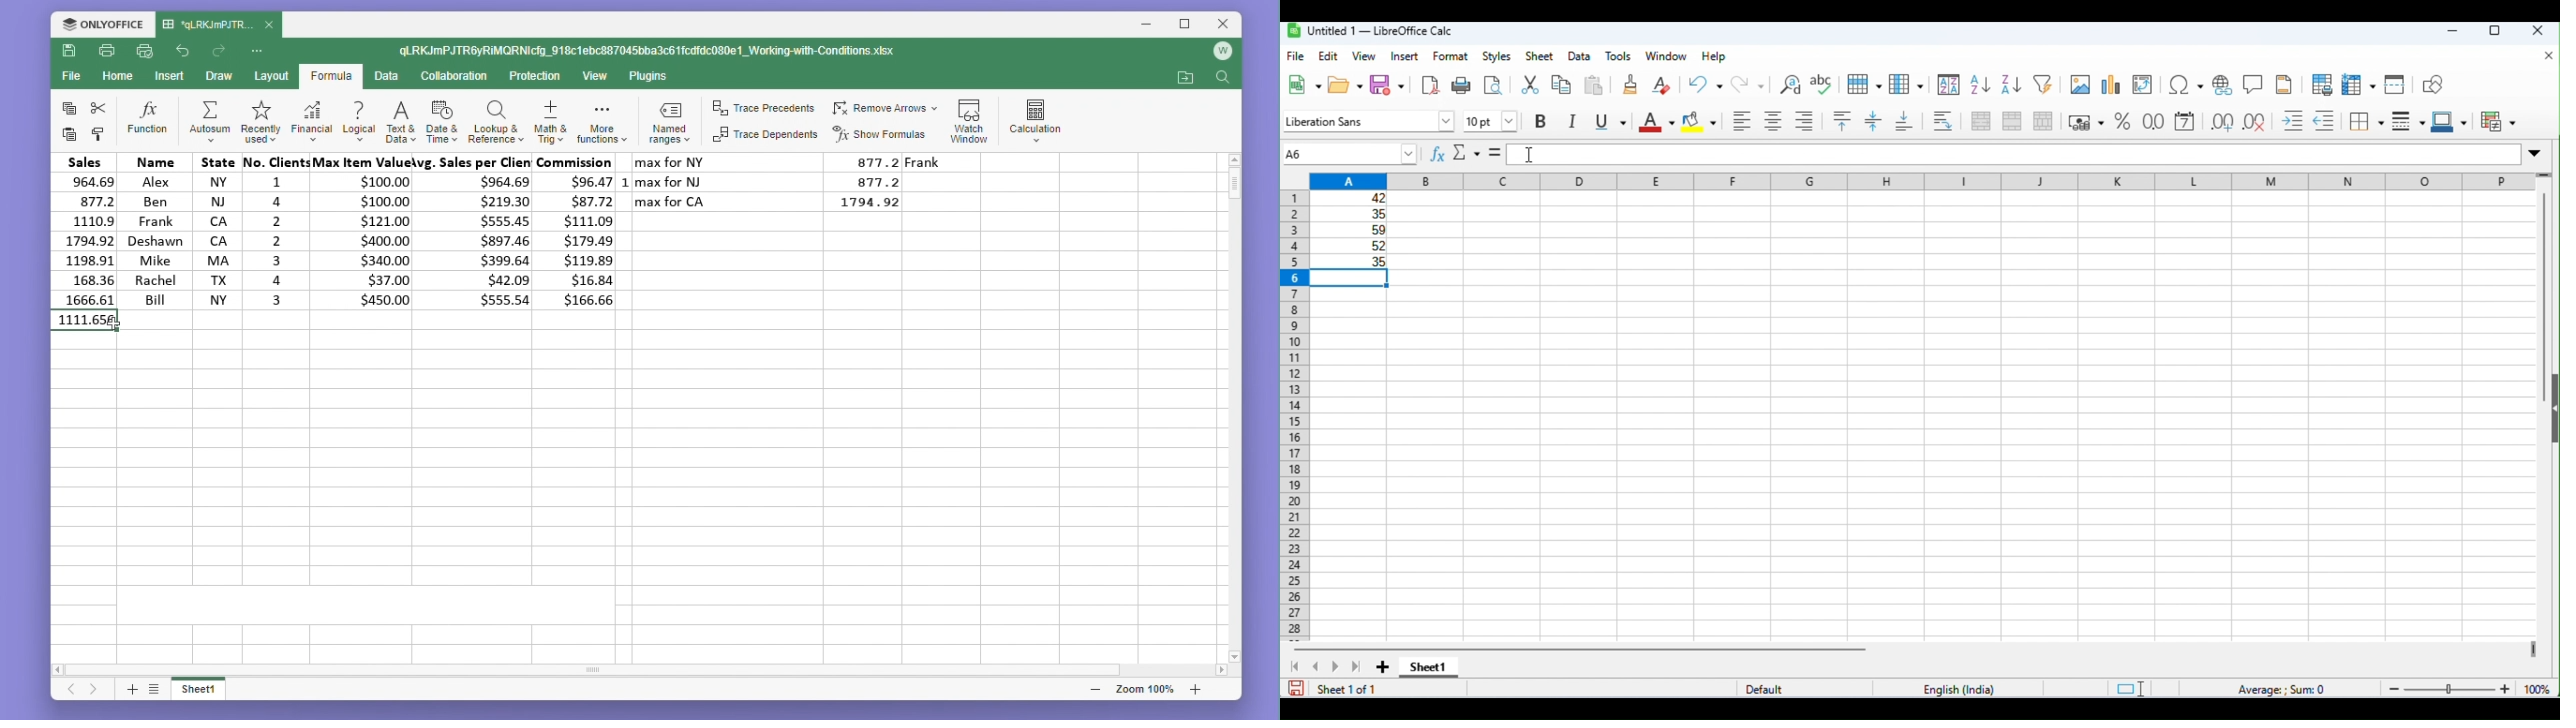  Describe the element at coordinates (68, 50) in the screenshot. I see `Save ` at that location.